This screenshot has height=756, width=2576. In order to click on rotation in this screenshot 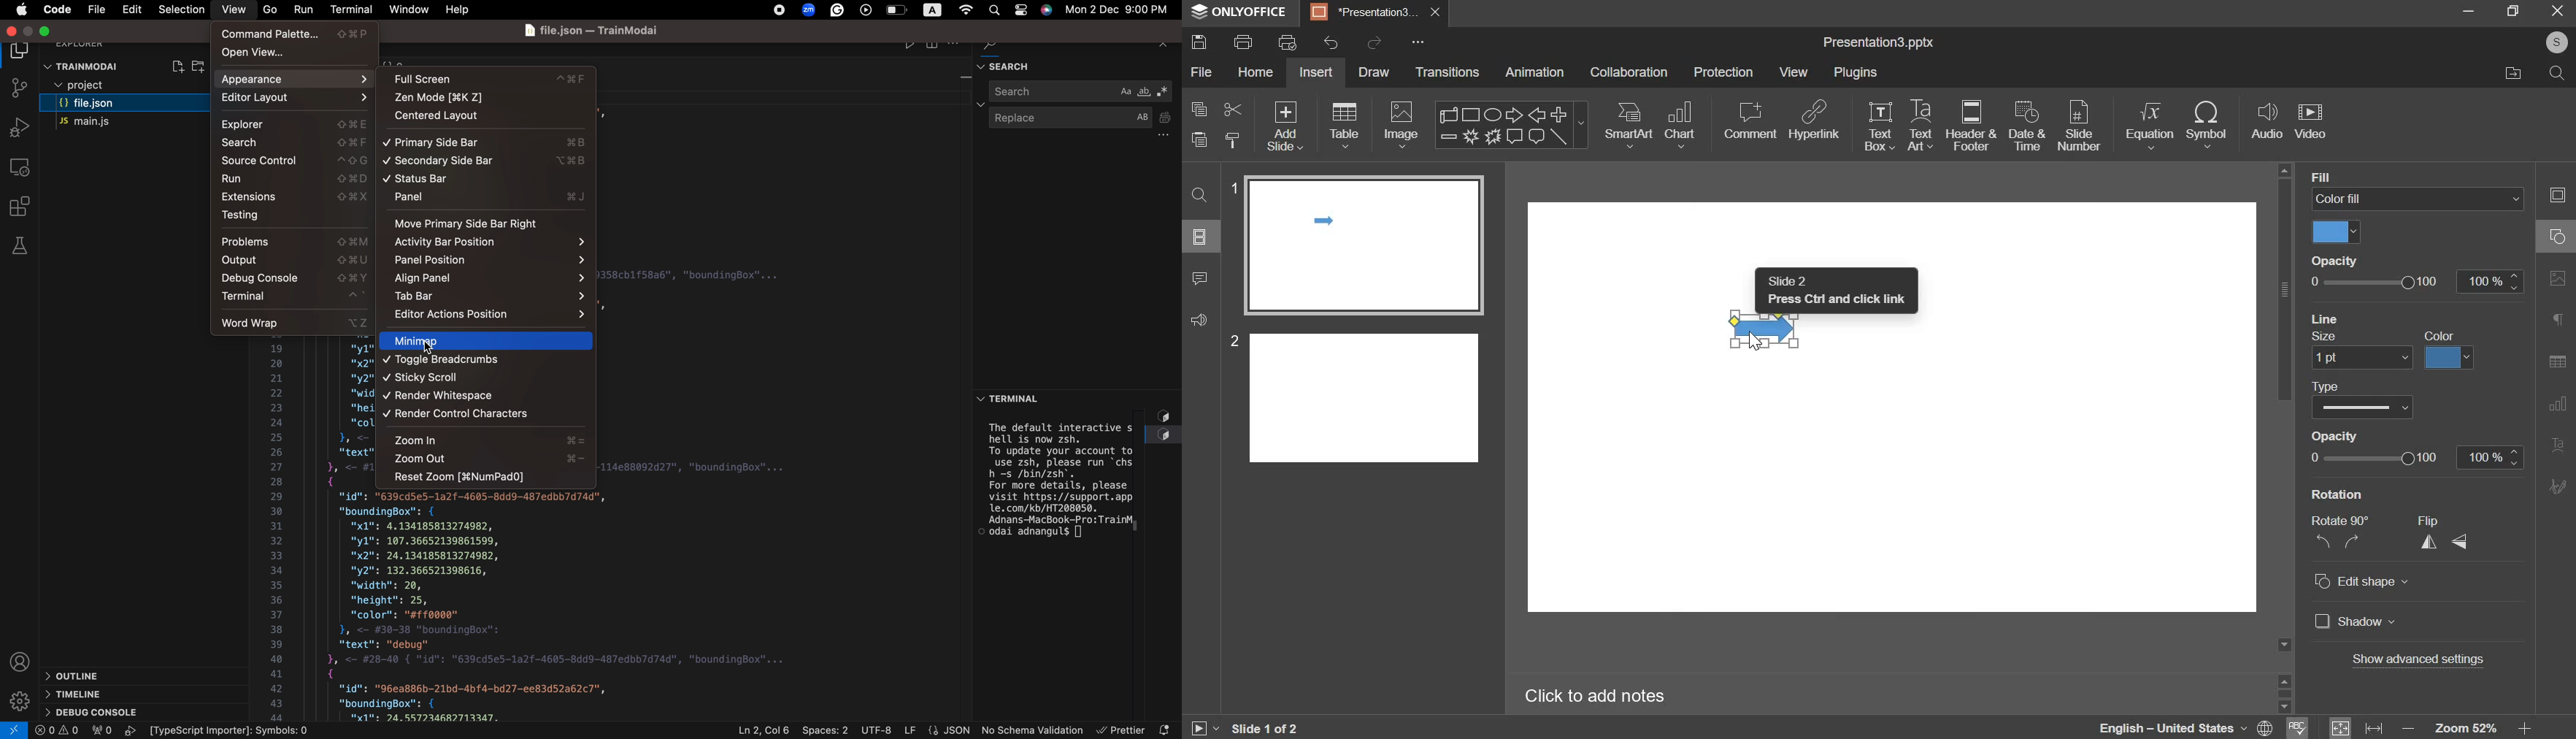, I will do `click(2337, 494)`.